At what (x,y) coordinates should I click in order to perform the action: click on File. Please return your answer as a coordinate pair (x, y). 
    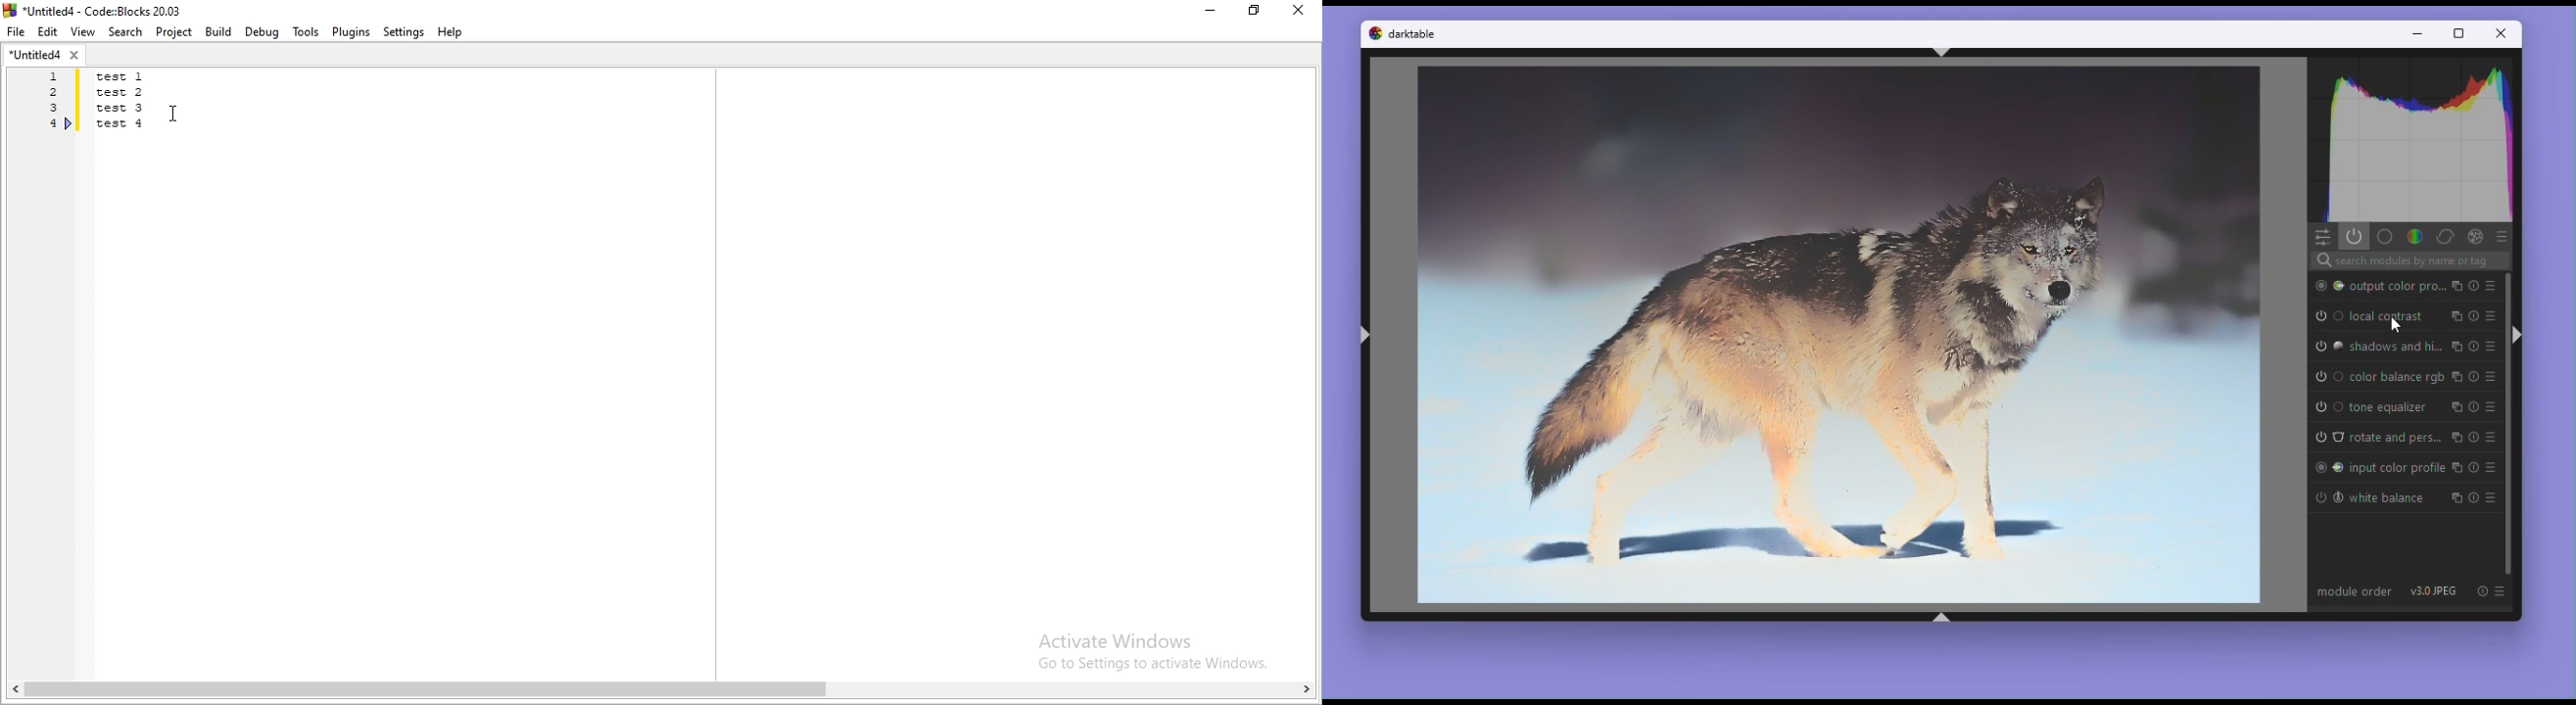
    Looking at the image, I should click on (16, 33).